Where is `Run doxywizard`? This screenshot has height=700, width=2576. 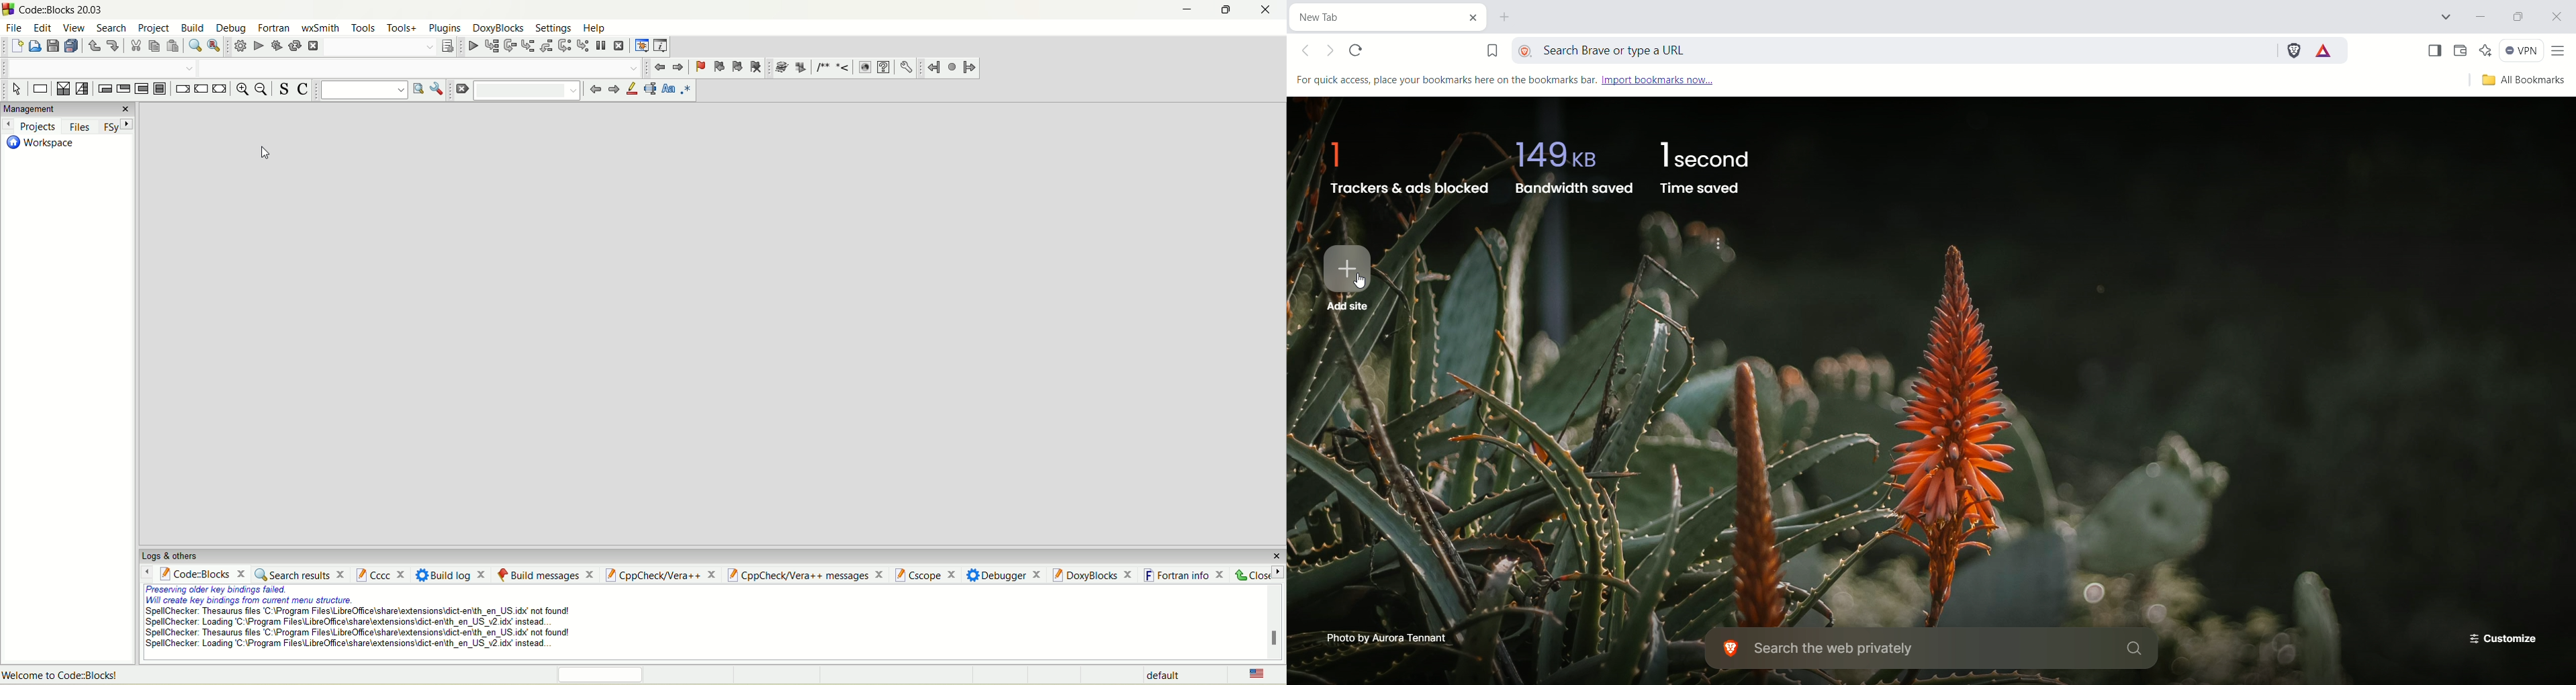
Run doxywizard is located at coordinates (779, 68).